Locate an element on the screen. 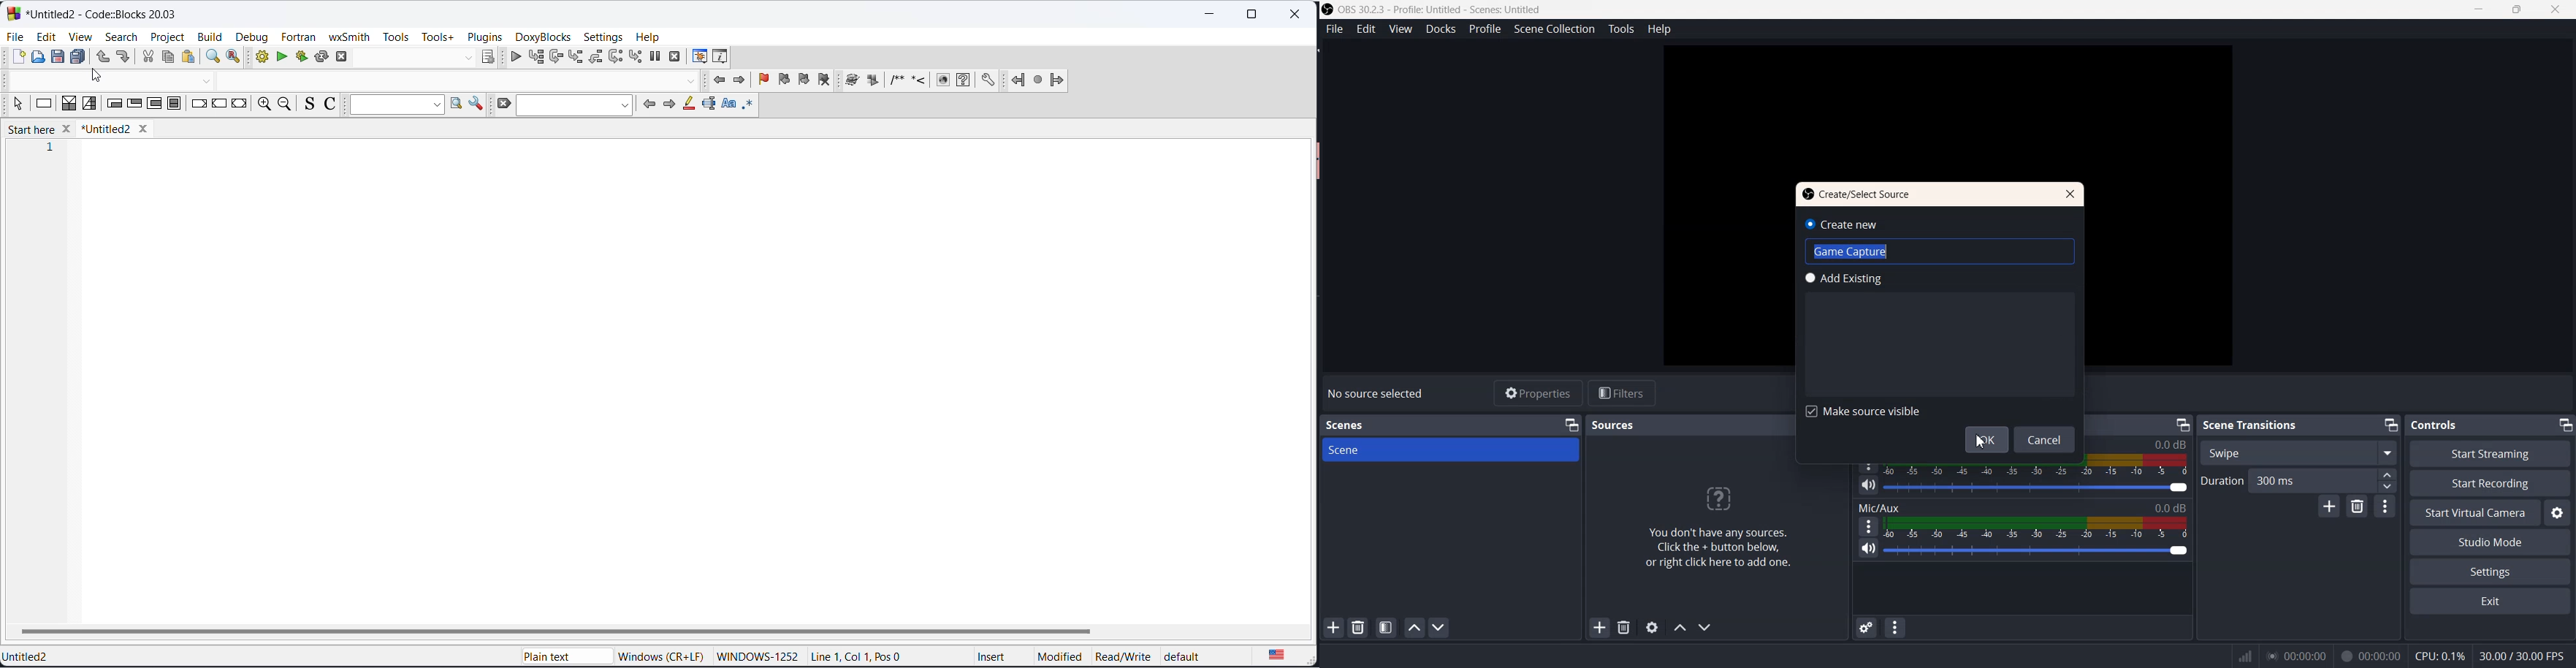 The image size is (2576, 672). modified is located at coordinates (1055, 656).